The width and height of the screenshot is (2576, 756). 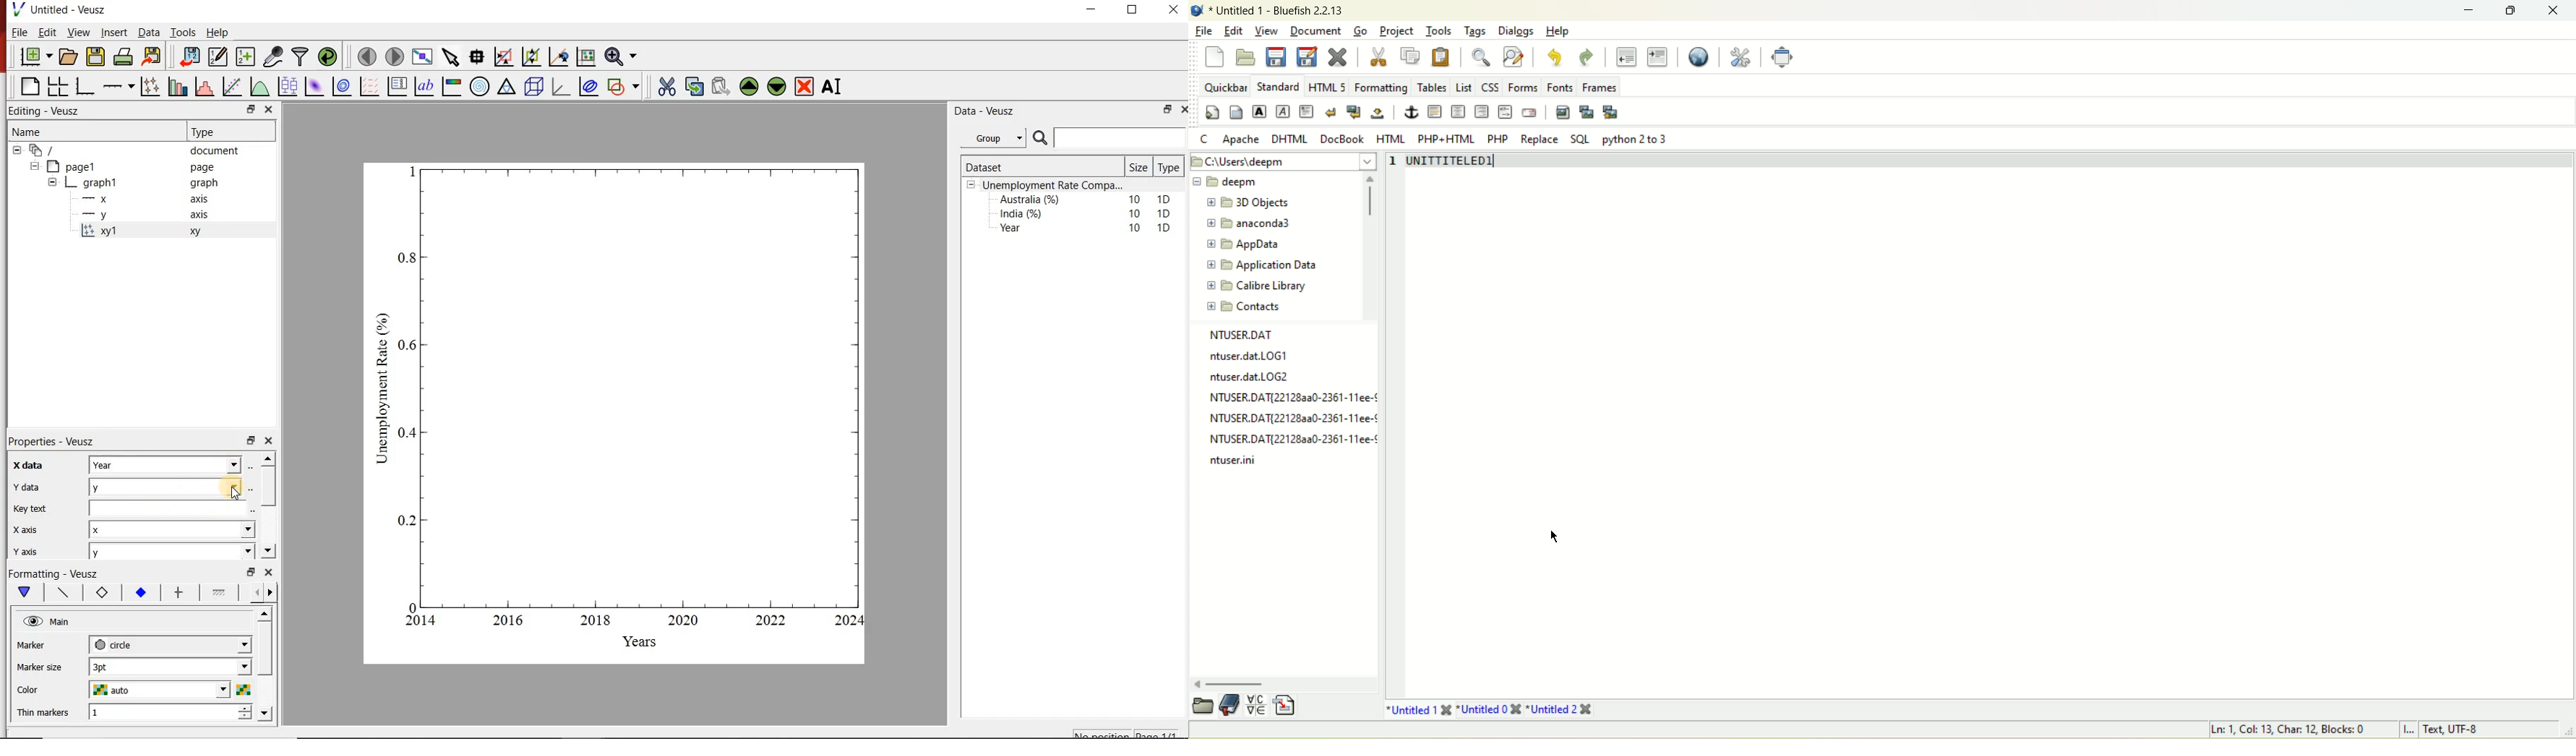 What do you see at coordinates (251, 571) in the screenshot?
I see `minimise` at bounding box center [251, 571].